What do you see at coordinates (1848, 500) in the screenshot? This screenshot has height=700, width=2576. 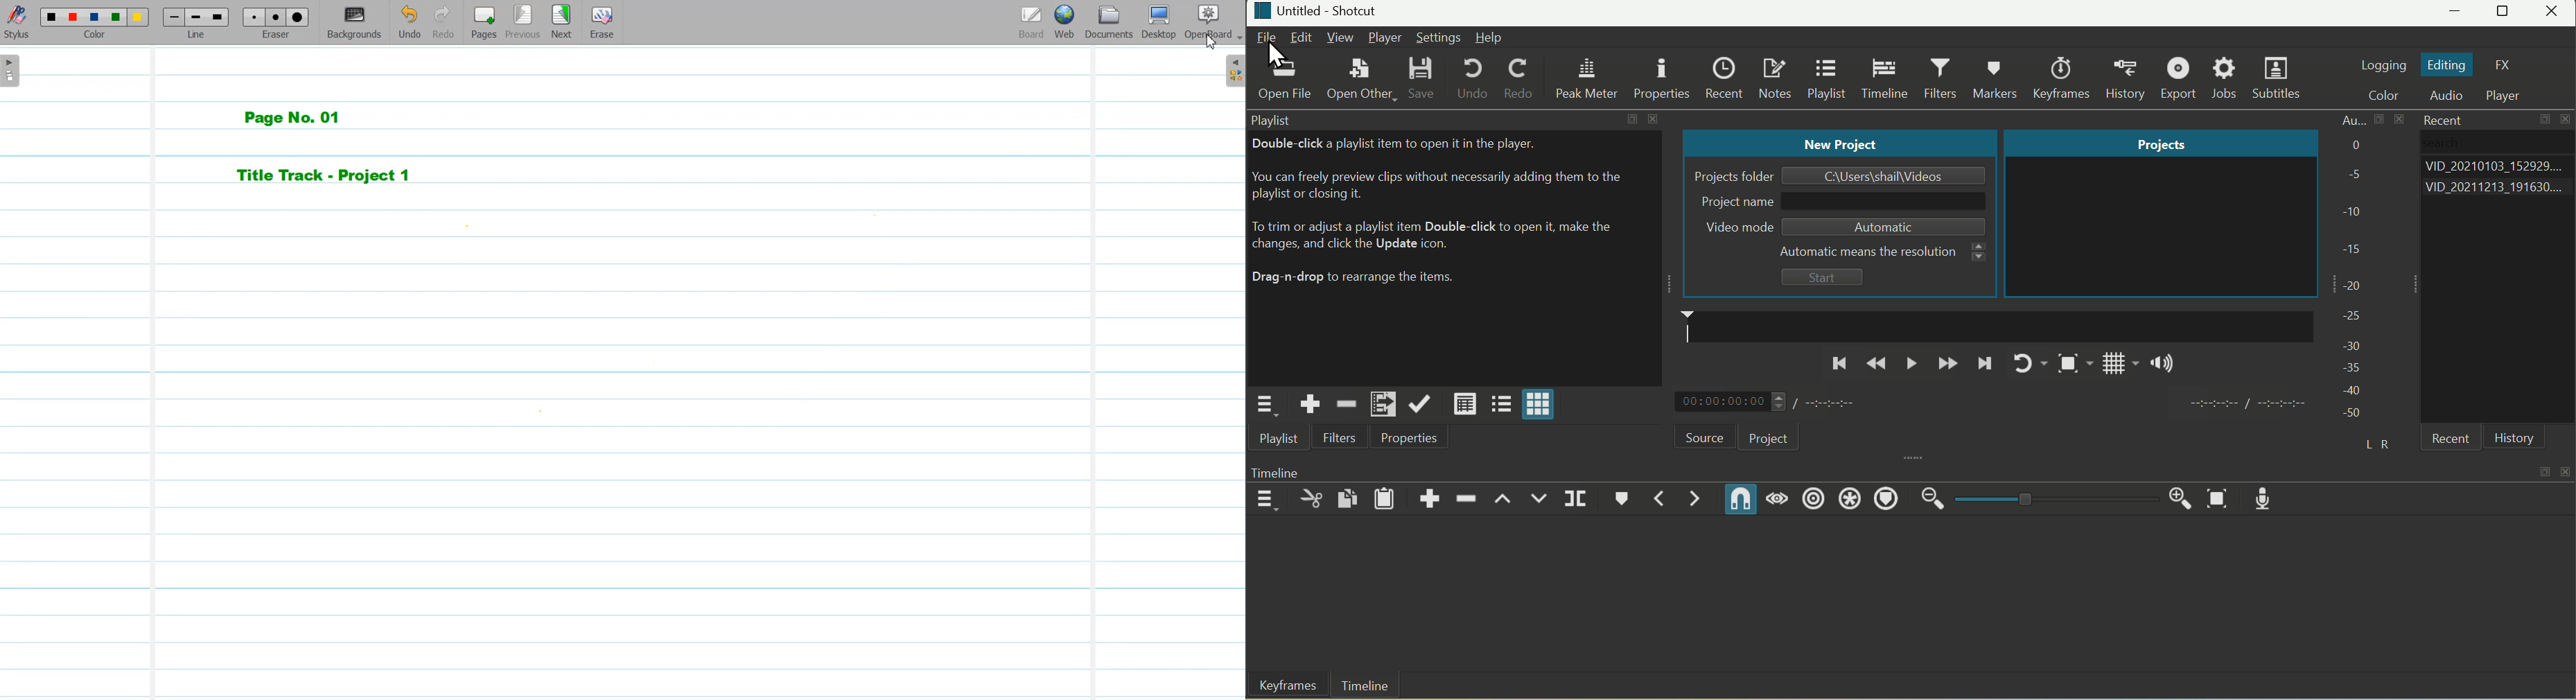 I see `Ripple All Tracks` at bounding box center [1848, 500].